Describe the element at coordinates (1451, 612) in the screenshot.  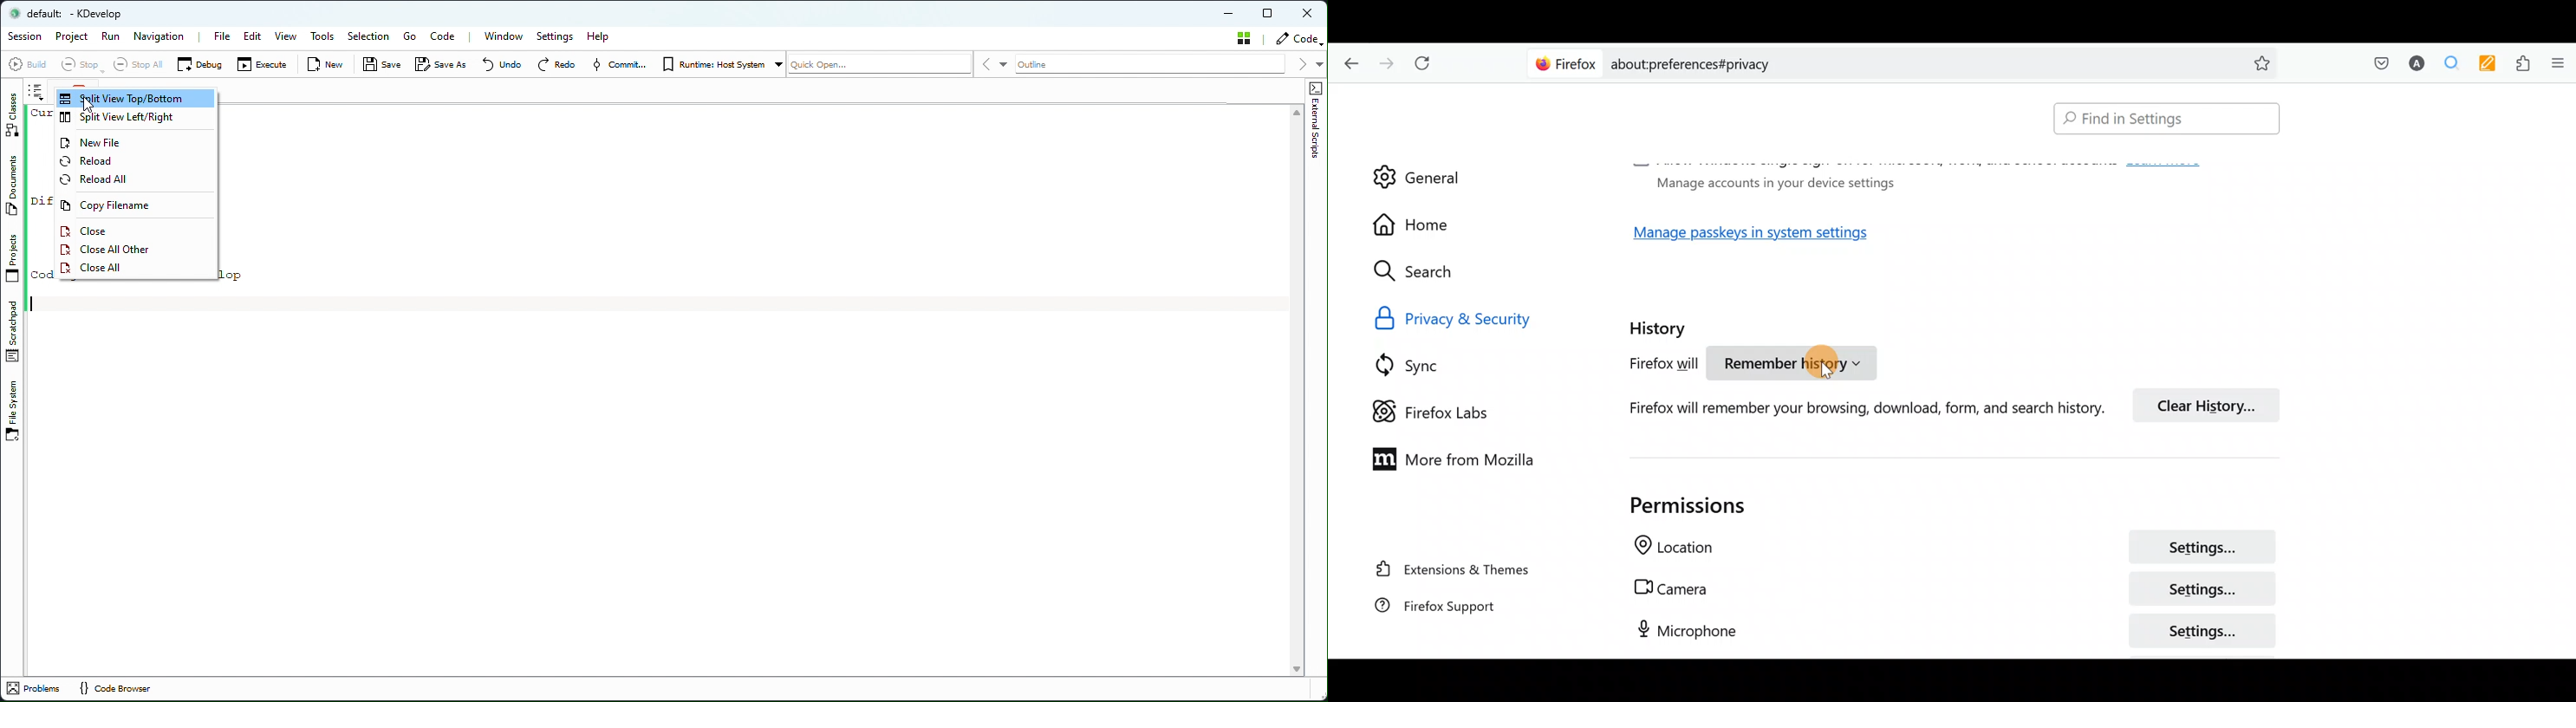
I see `Firefox support` at that location.